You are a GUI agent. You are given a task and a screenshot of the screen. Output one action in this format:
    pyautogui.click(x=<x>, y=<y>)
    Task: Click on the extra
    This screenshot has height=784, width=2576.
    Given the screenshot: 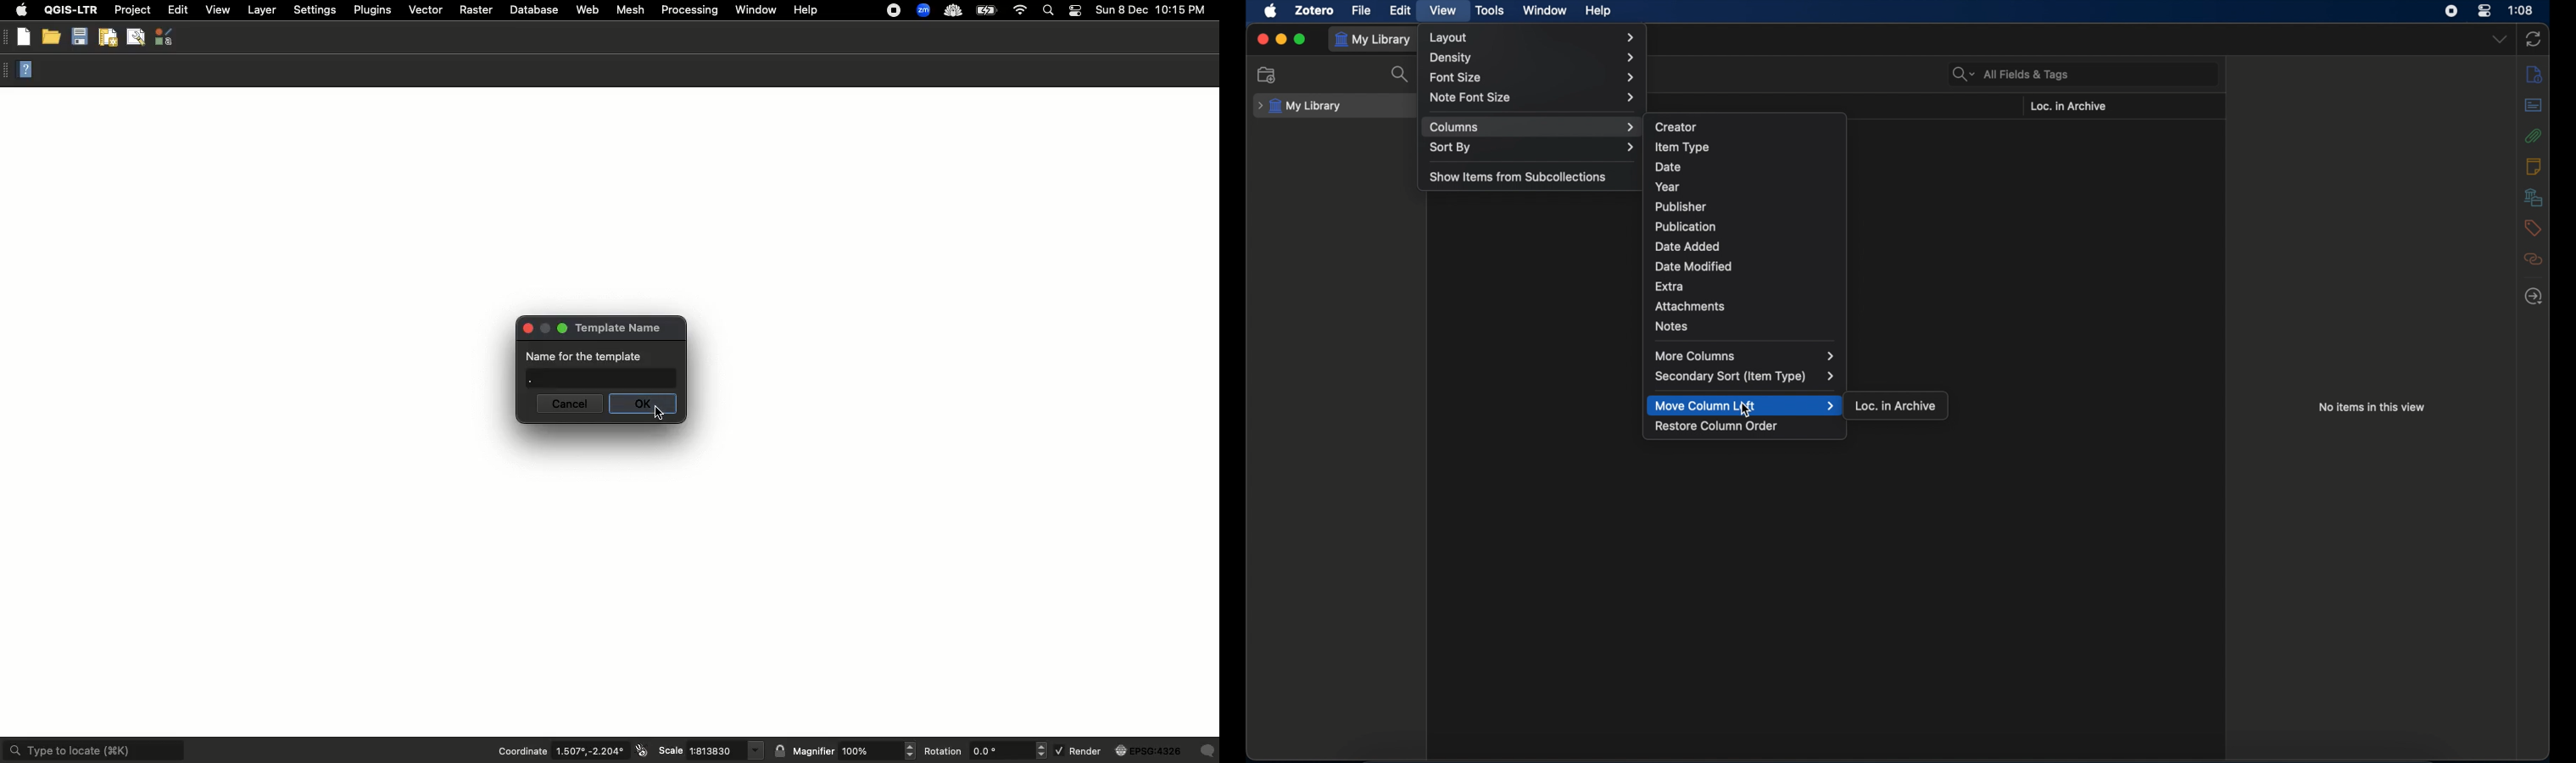 What is the action you would take?
    pyautogui.click(x=1669, y=288)
    